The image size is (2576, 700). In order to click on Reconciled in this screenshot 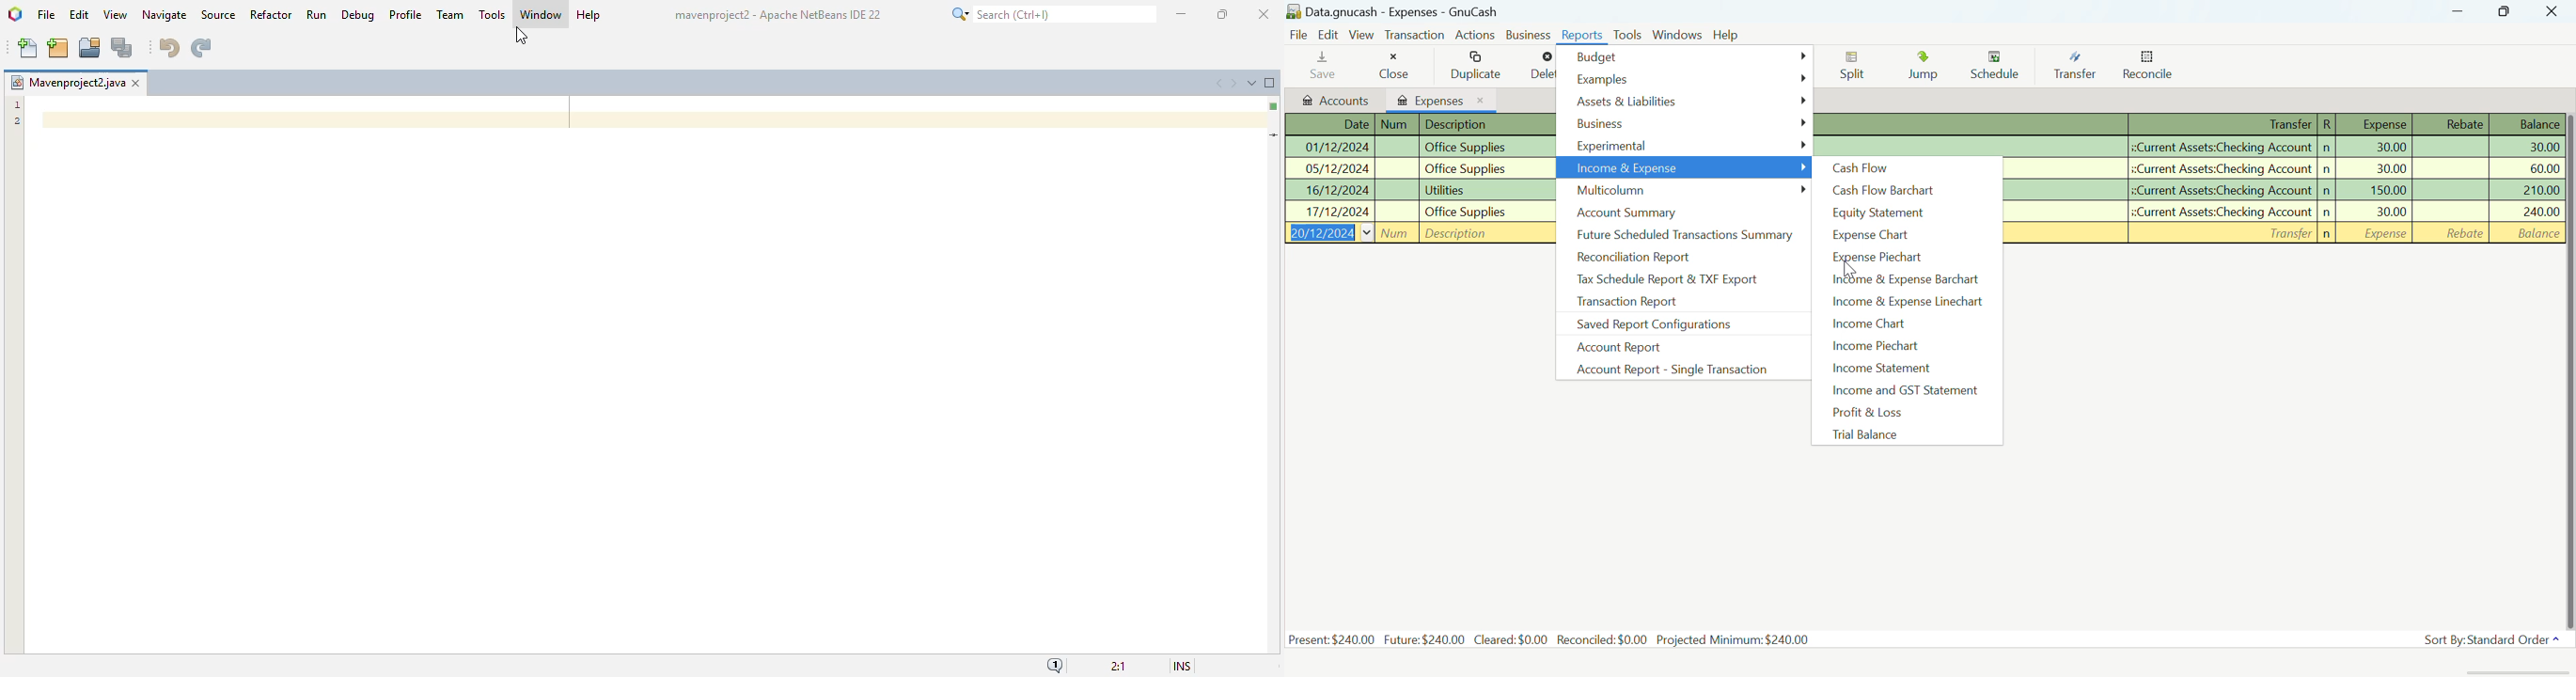, I will do `click(1602, 639)`.